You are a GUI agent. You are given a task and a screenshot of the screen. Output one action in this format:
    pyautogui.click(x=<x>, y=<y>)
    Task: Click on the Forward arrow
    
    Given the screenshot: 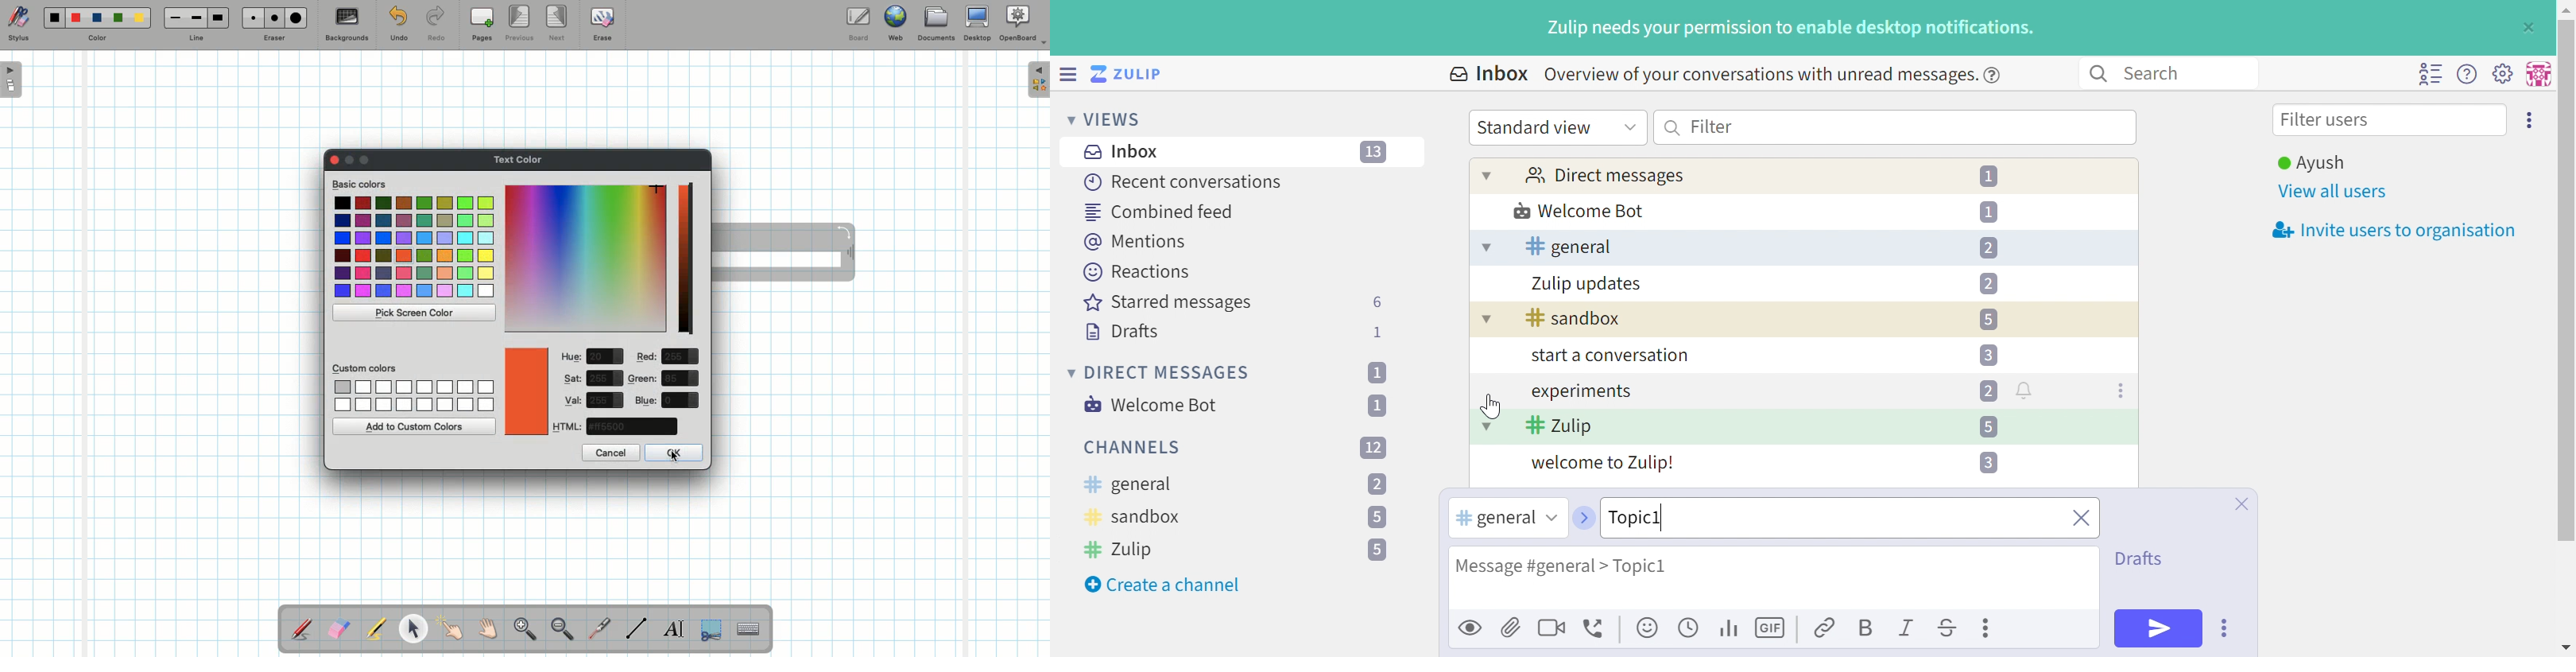 What is the action you would take?
    pyautogui.click(x=1582, y=518)
    